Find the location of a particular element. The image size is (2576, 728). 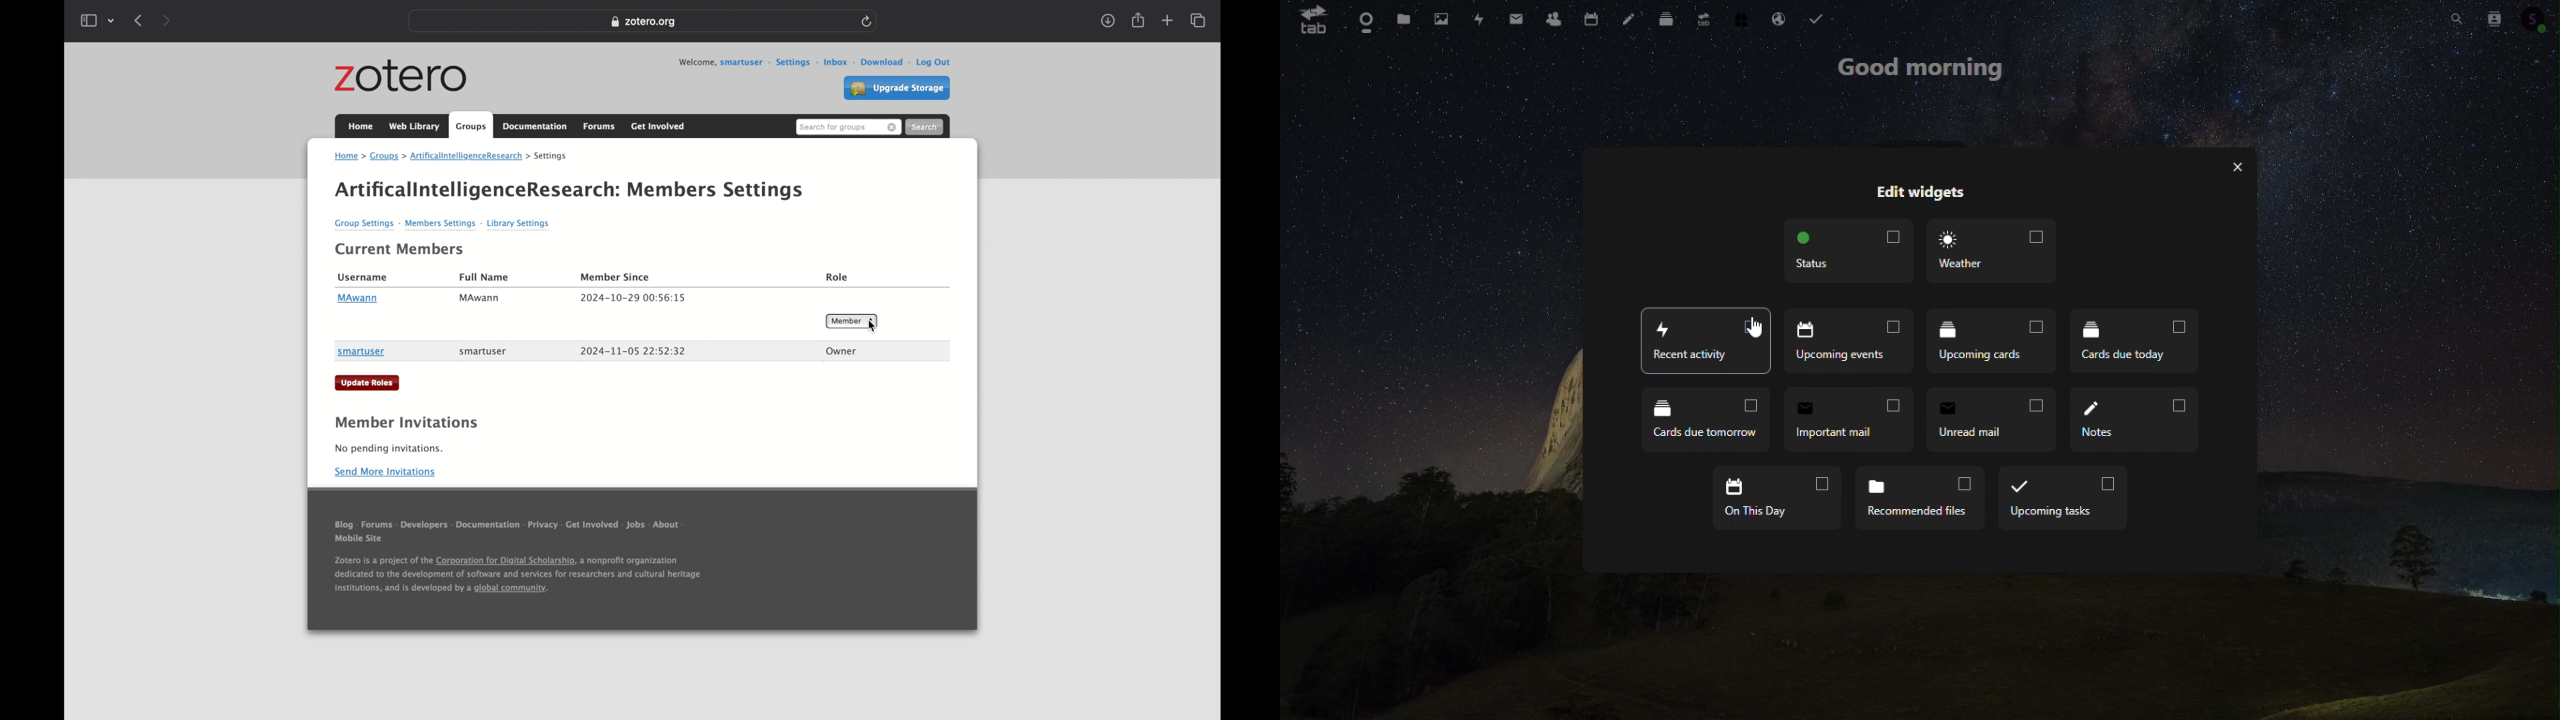

library settings is located at coordinates (518, 224).